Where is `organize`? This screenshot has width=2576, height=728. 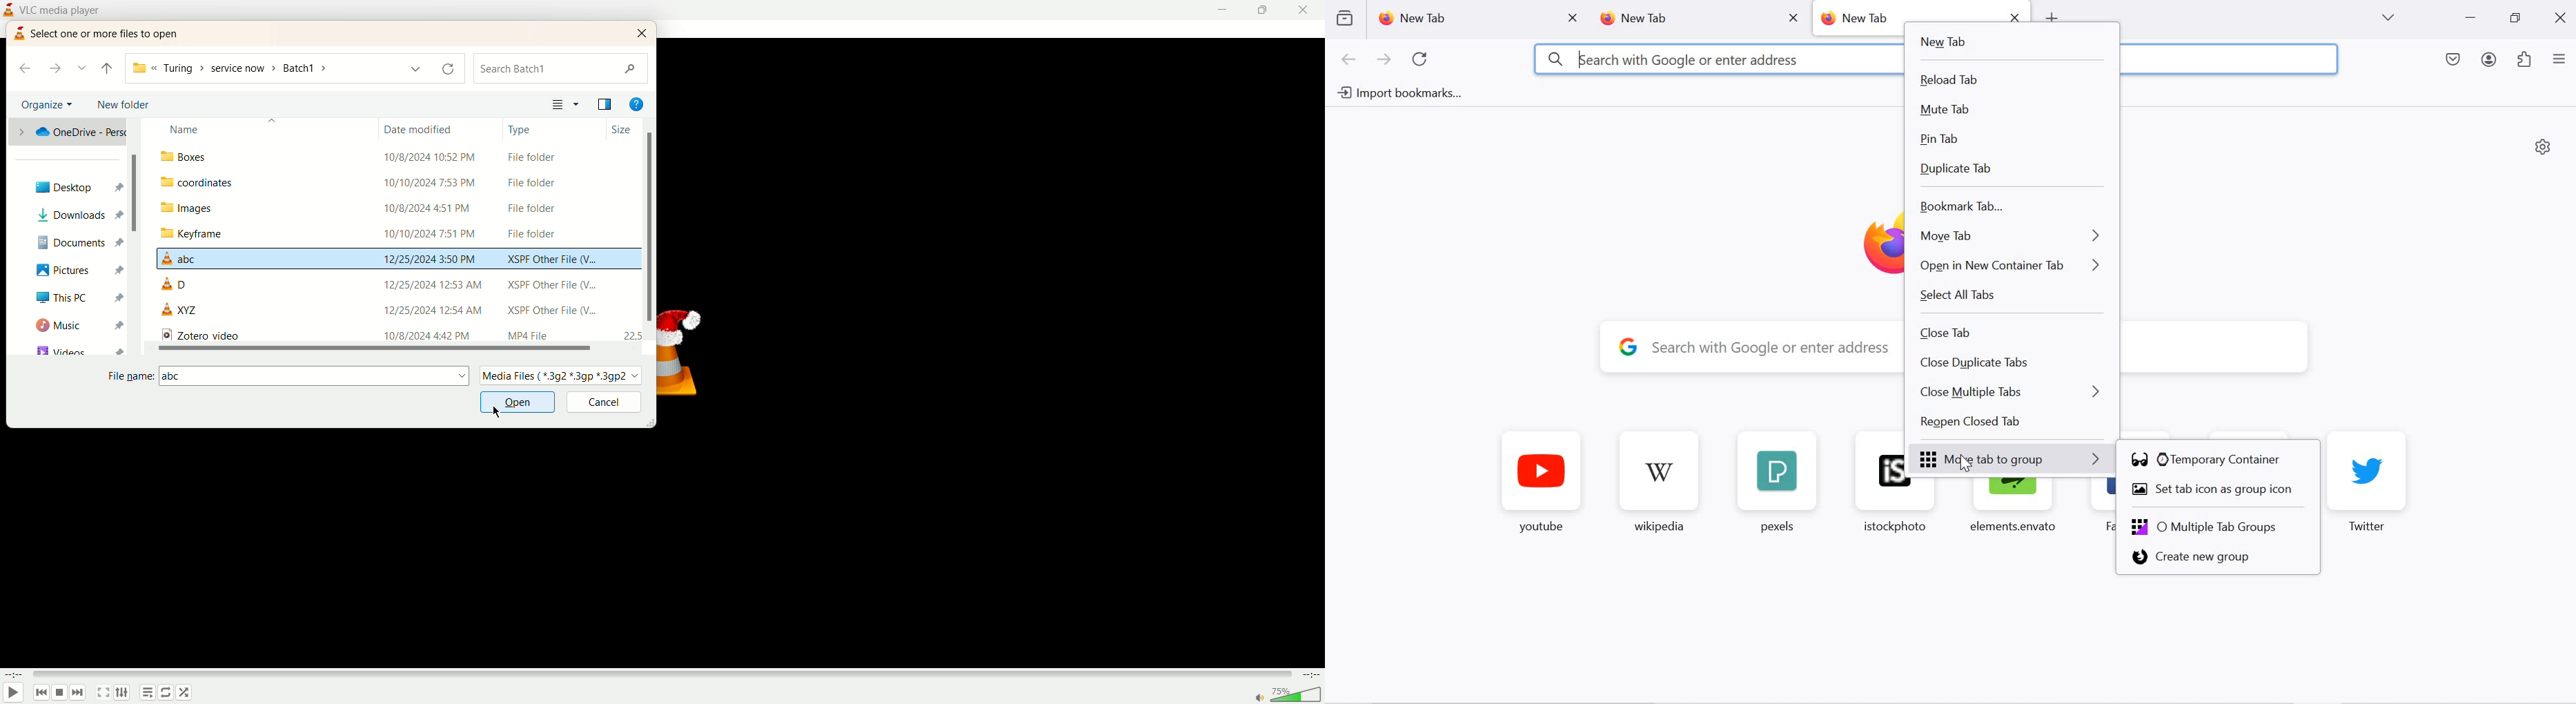
organize is located at coordinates (49, 104).